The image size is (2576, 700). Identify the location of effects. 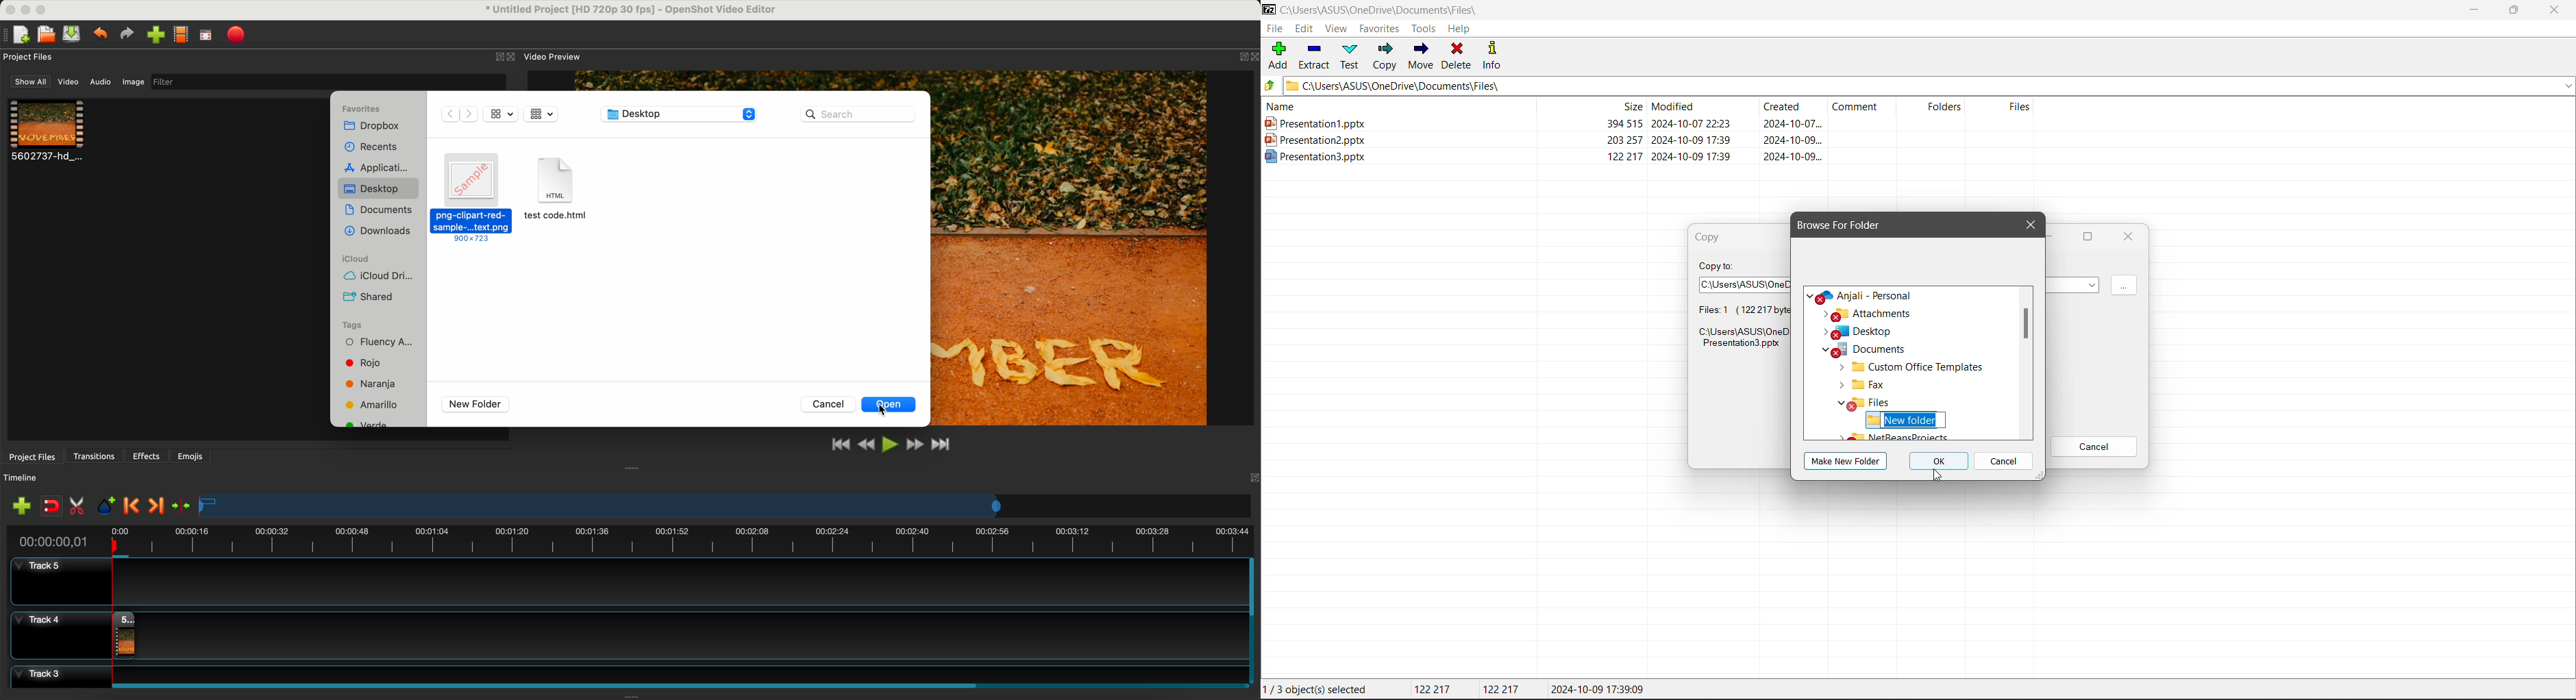
(147, 456).